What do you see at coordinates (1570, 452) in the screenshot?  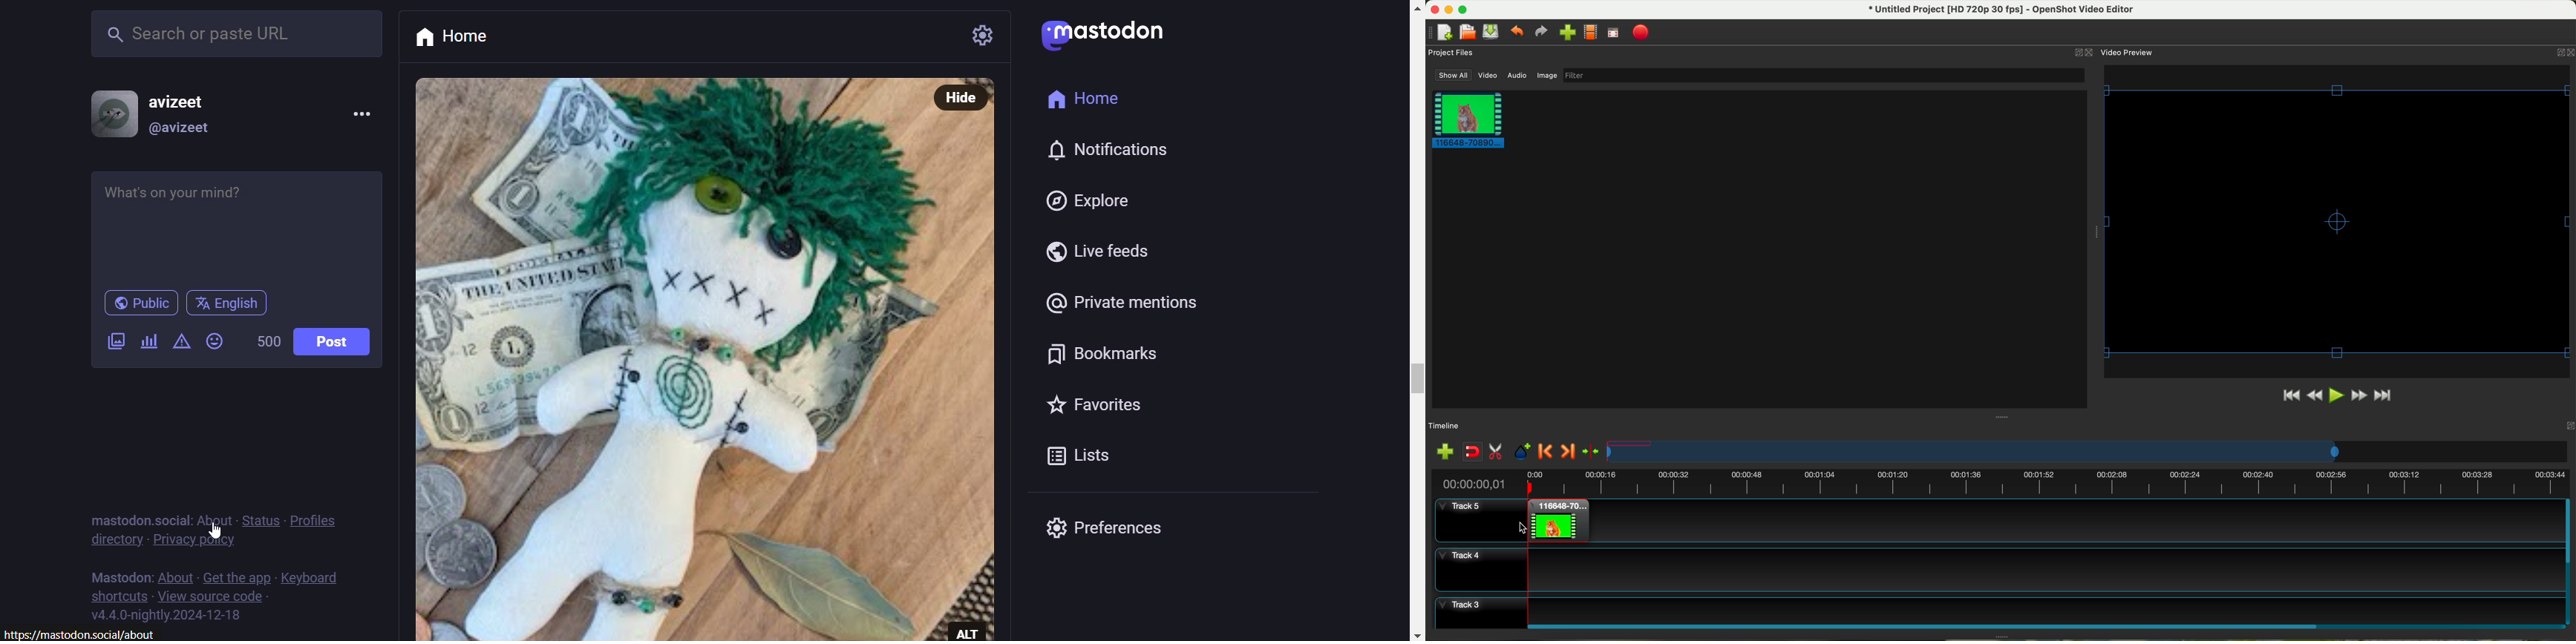 I see `next marker` at bounding box center [1570, 452].